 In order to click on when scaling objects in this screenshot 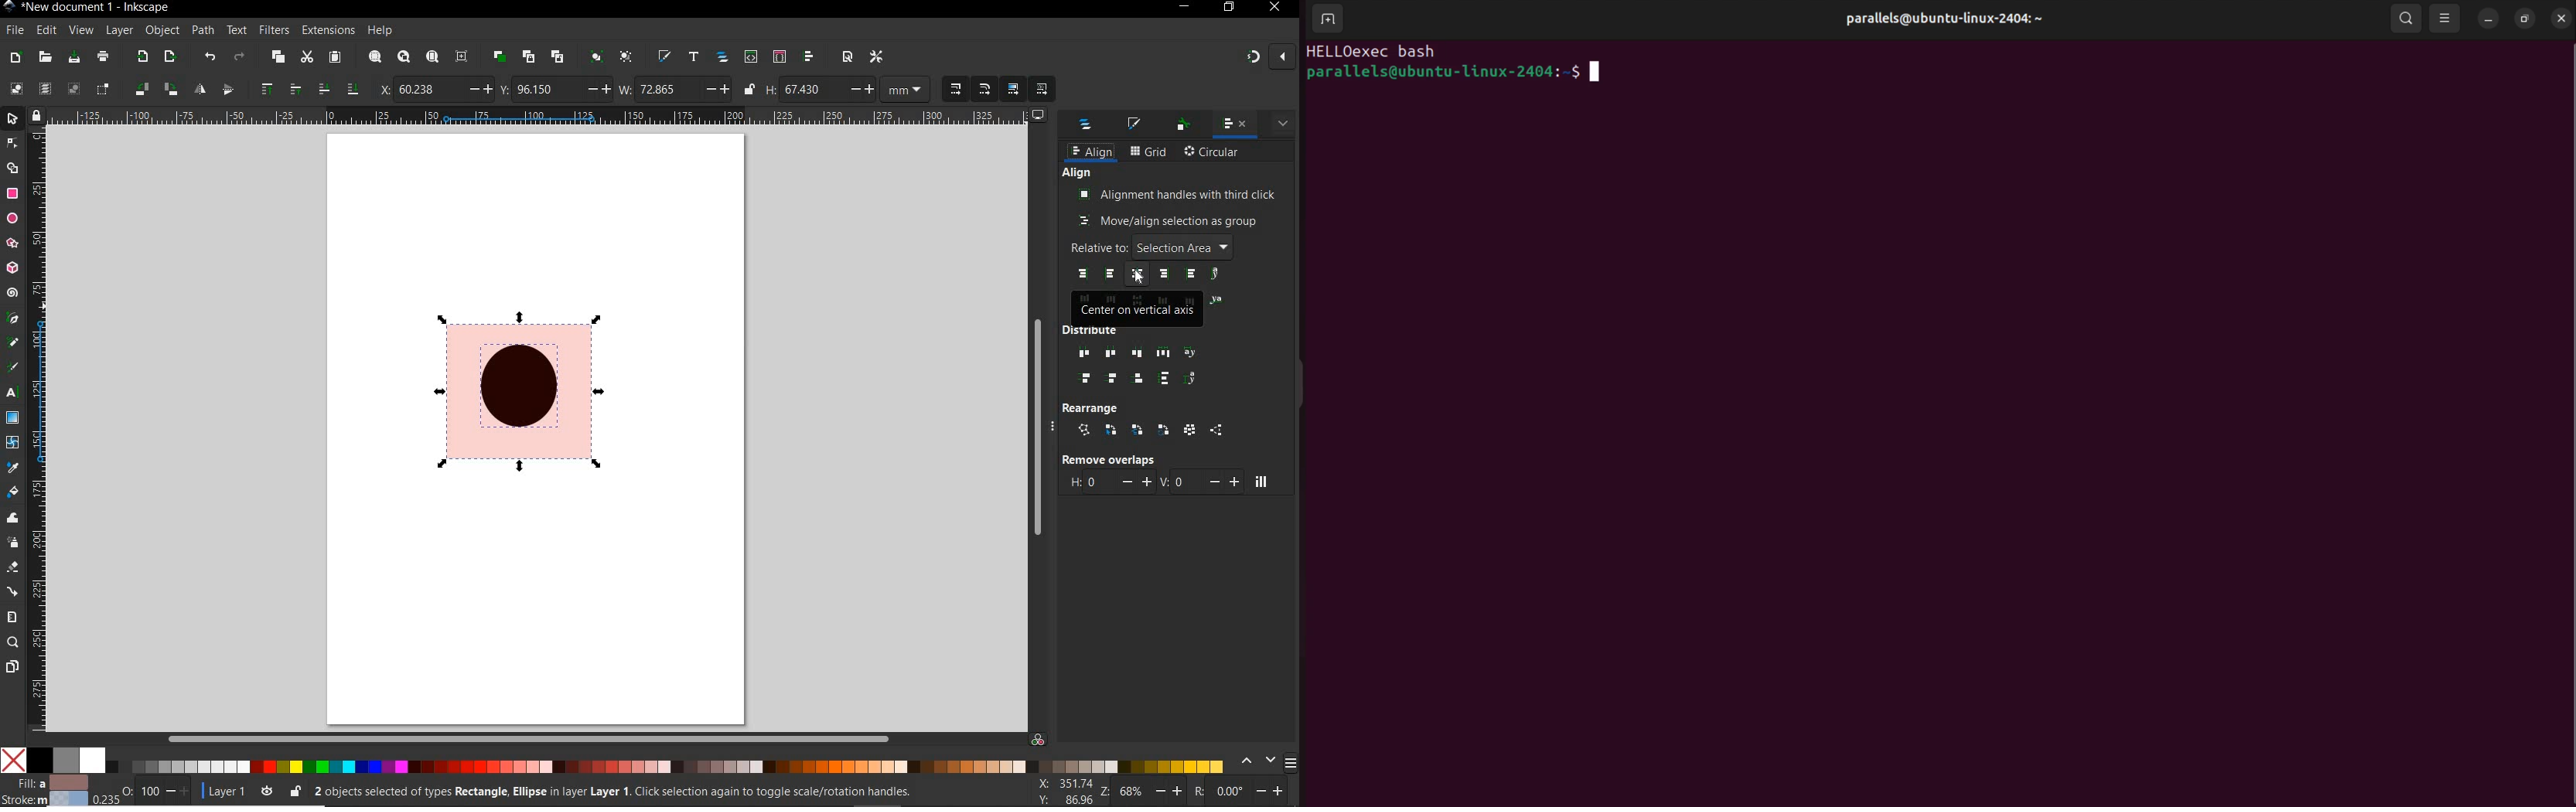, I will do `click(955, 89)`.